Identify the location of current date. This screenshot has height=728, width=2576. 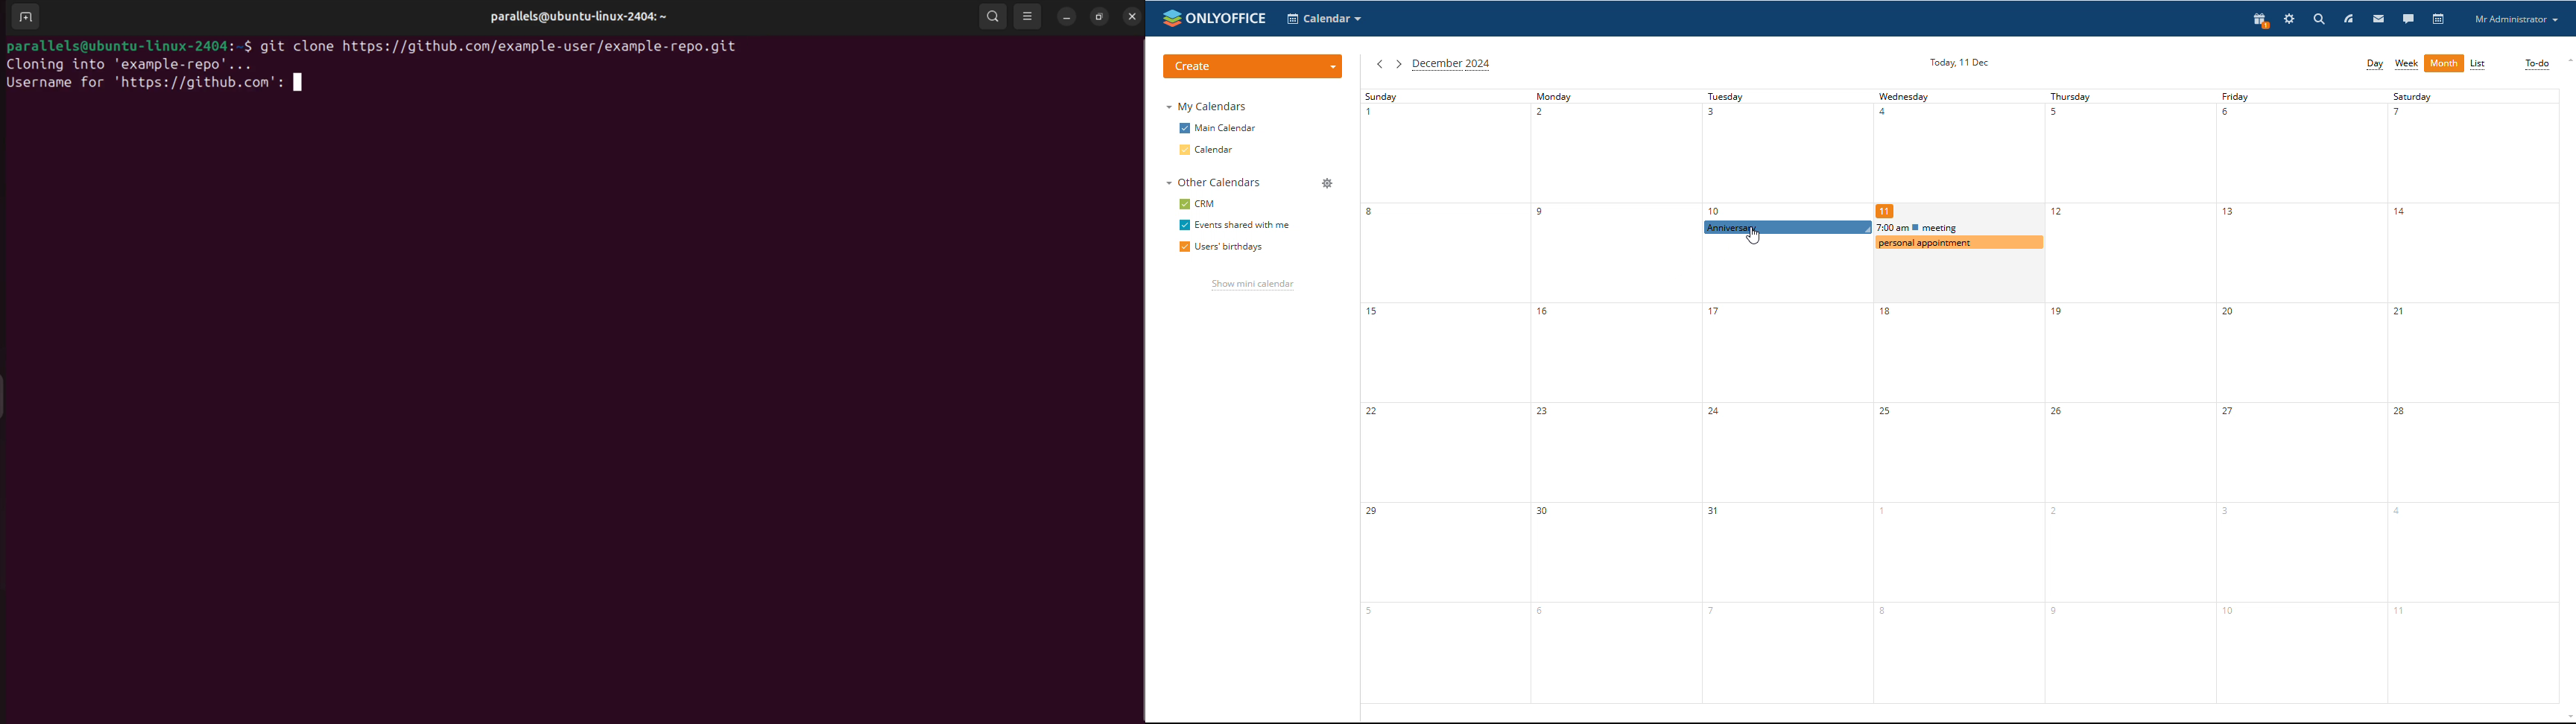
(1958, 63).